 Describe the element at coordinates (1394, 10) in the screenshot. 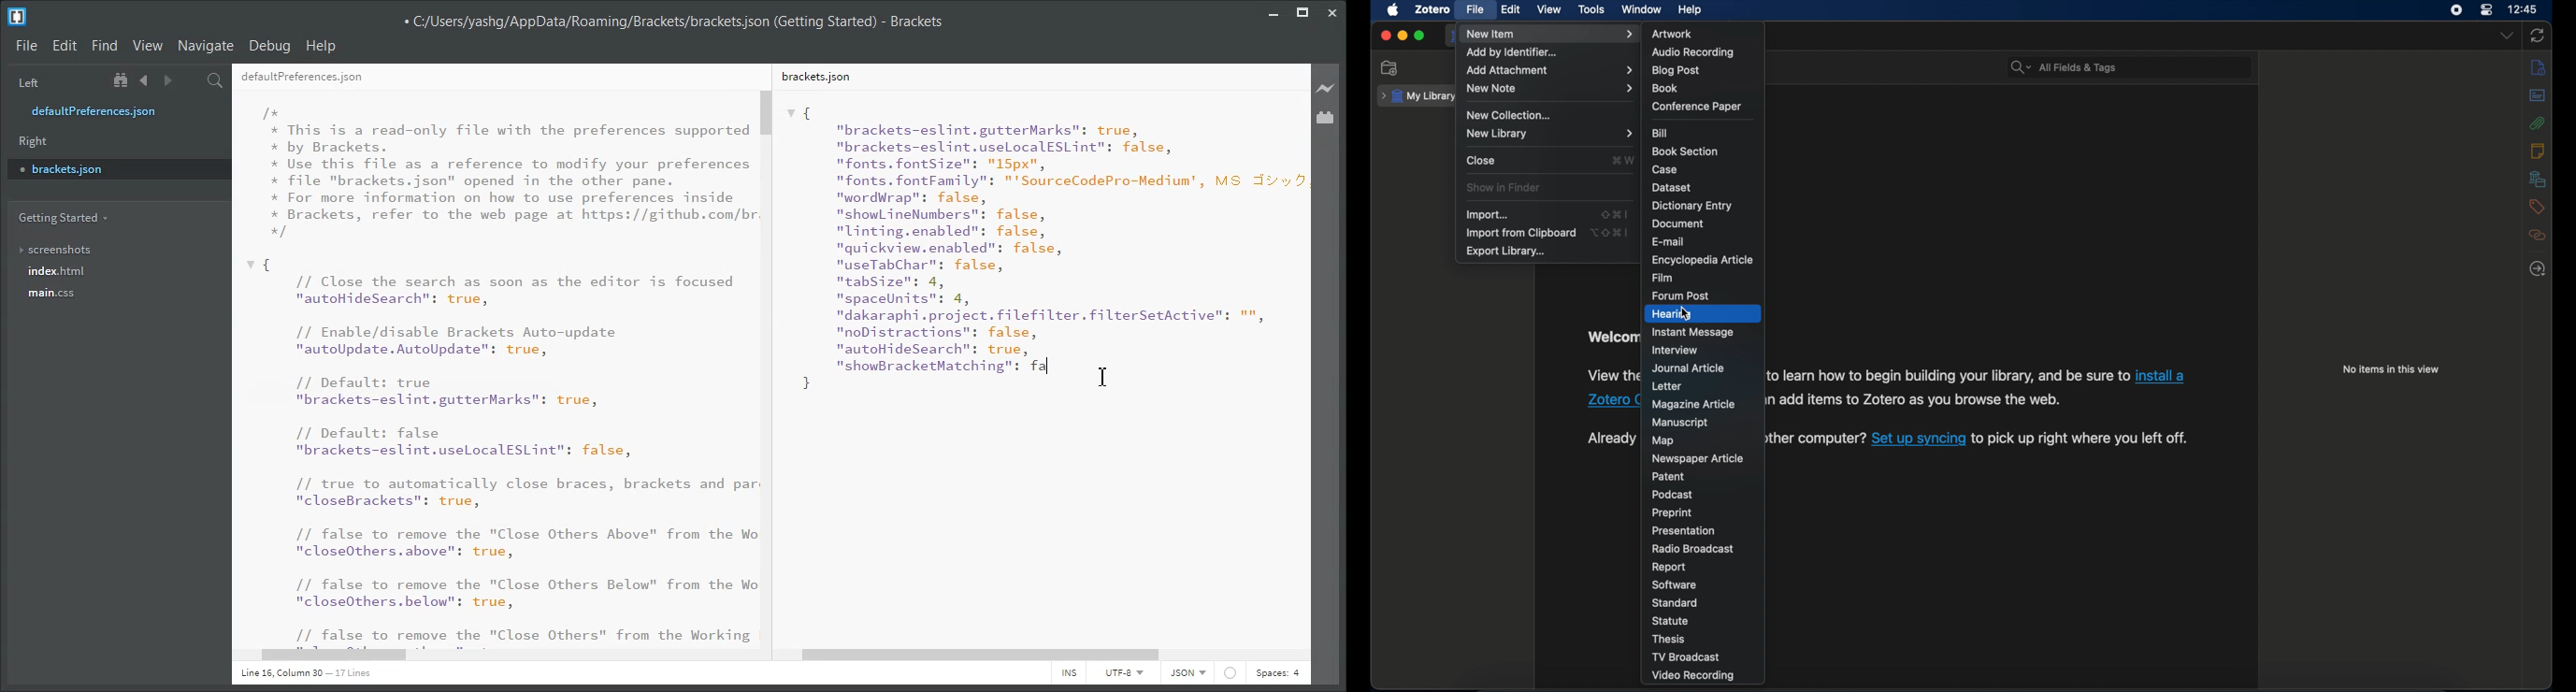

I see `apple` at that location.